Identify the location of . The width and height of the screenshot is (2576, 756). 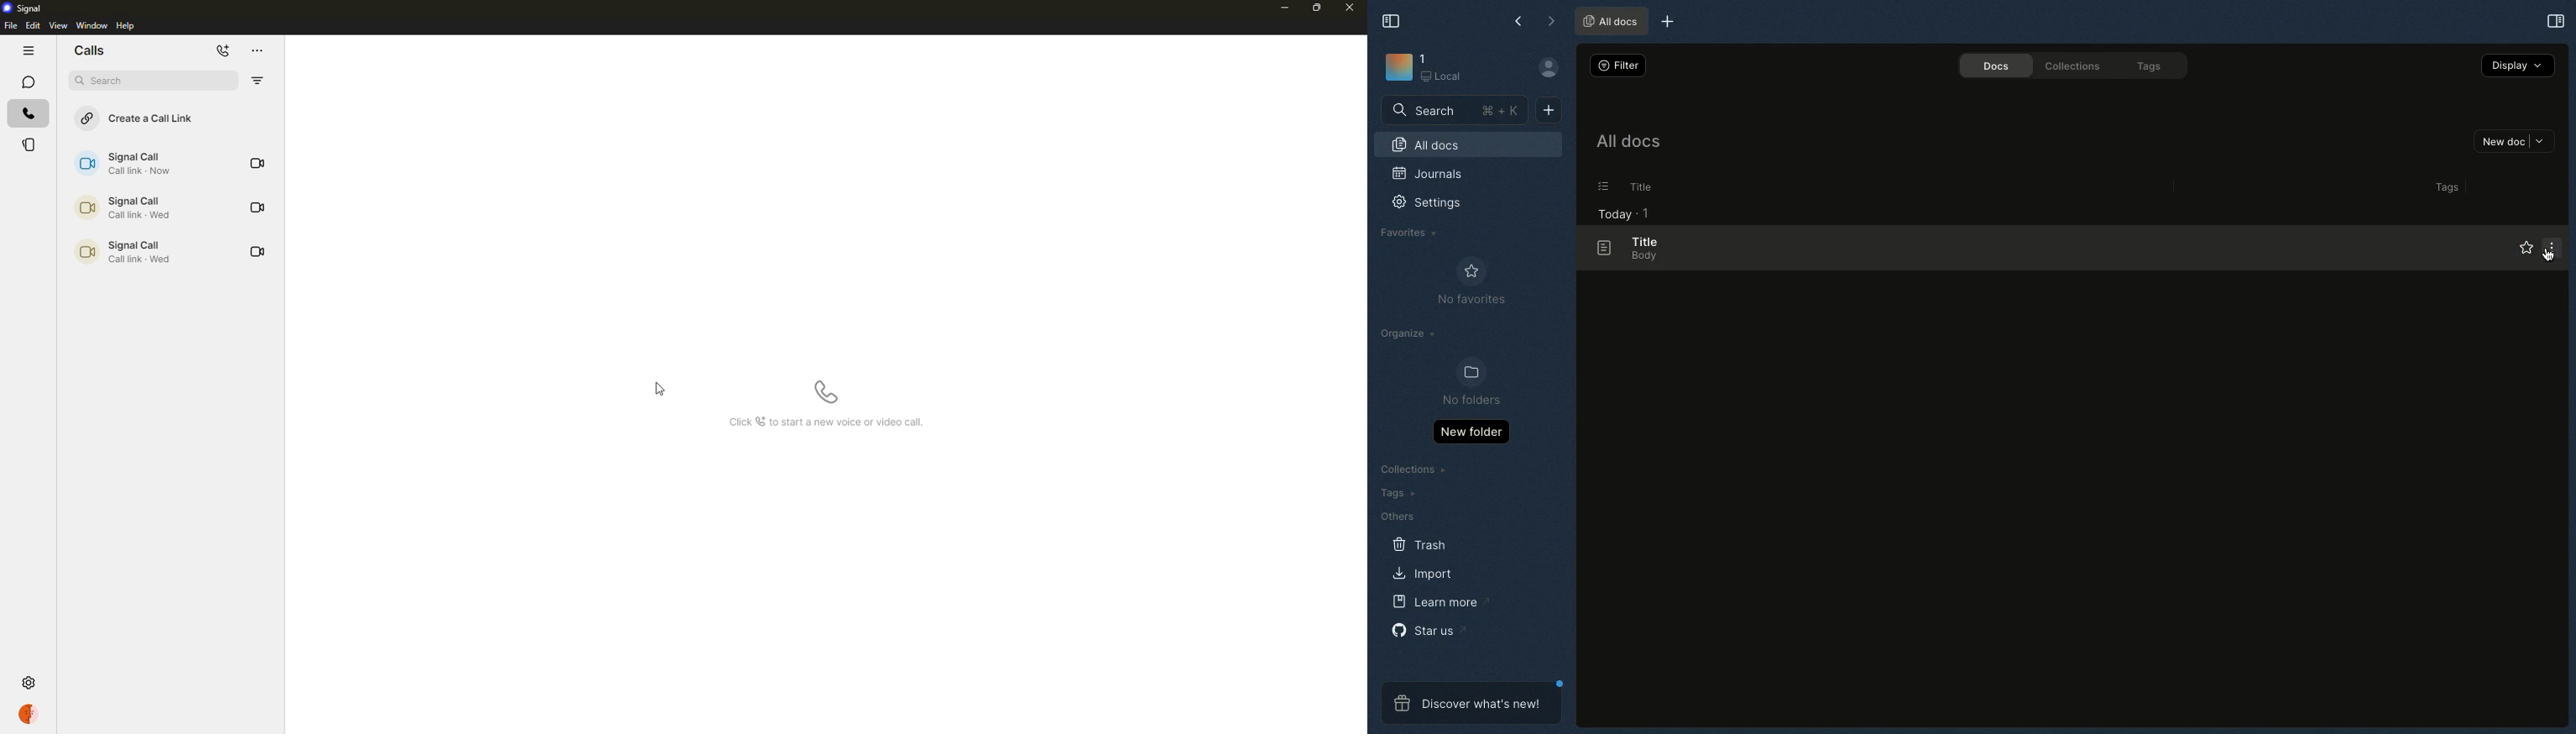
(1279, 7).